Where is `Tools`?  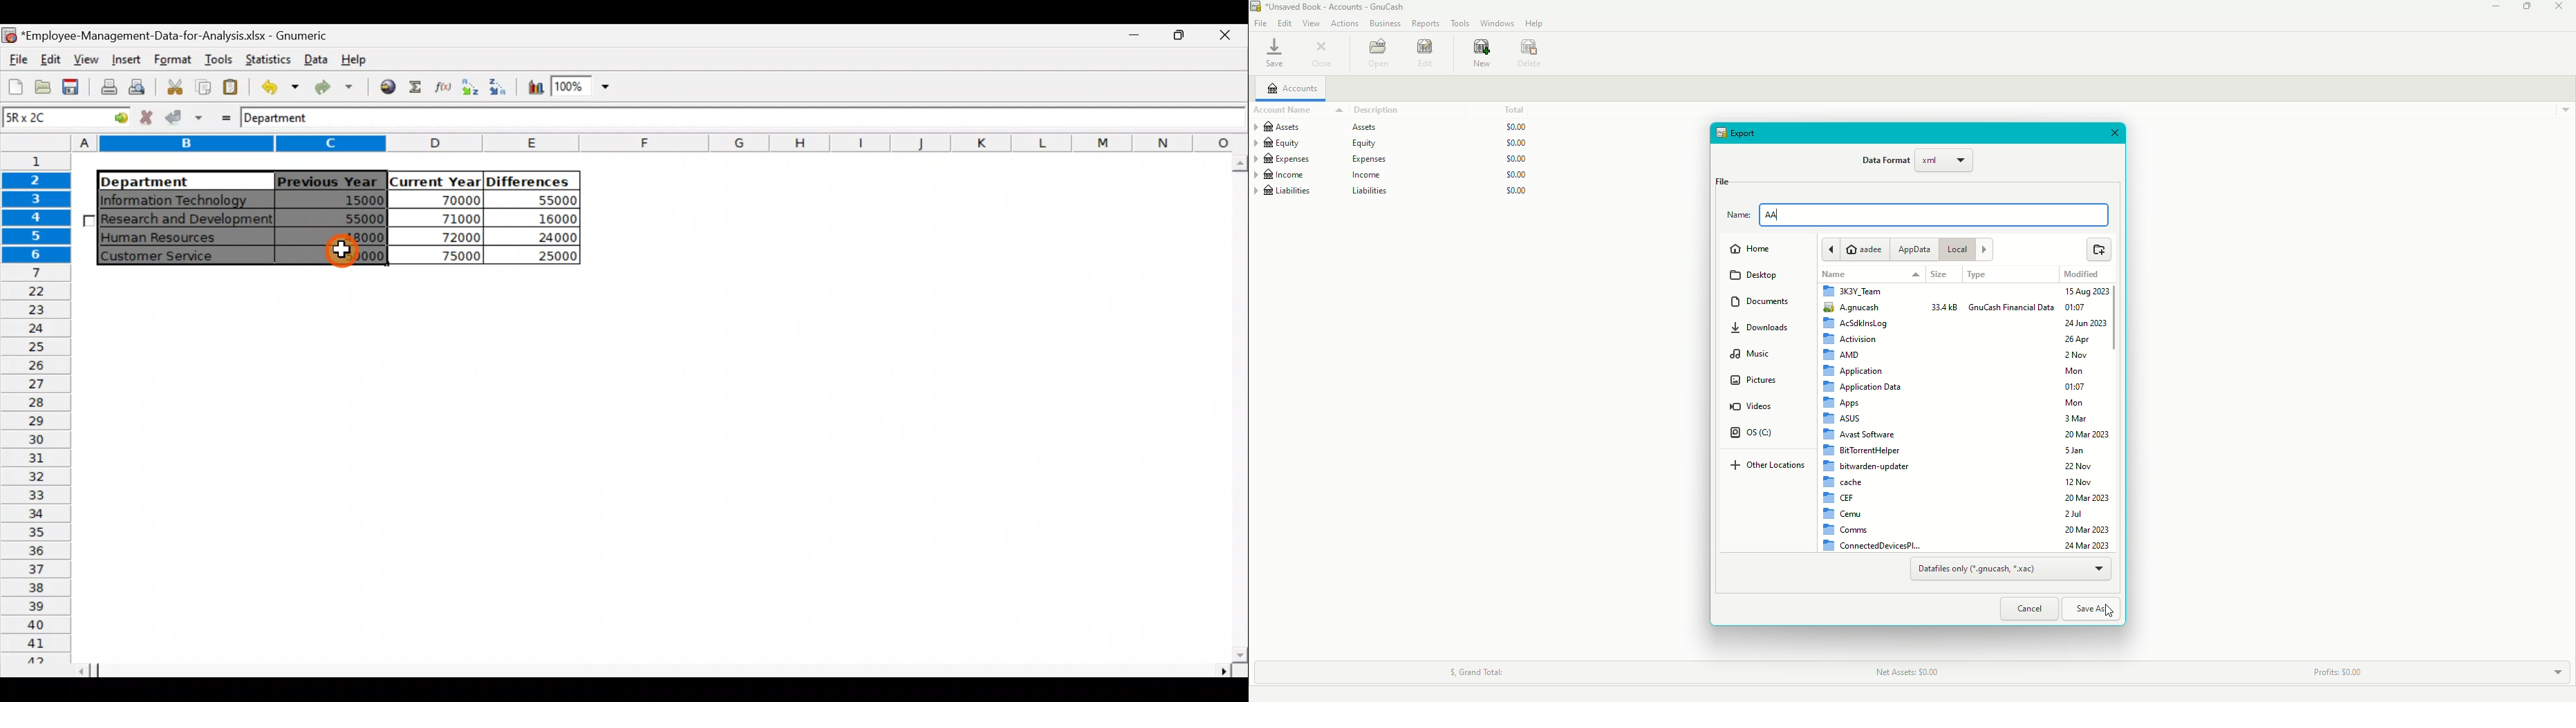
Tools is located at coordinates (215, 58).